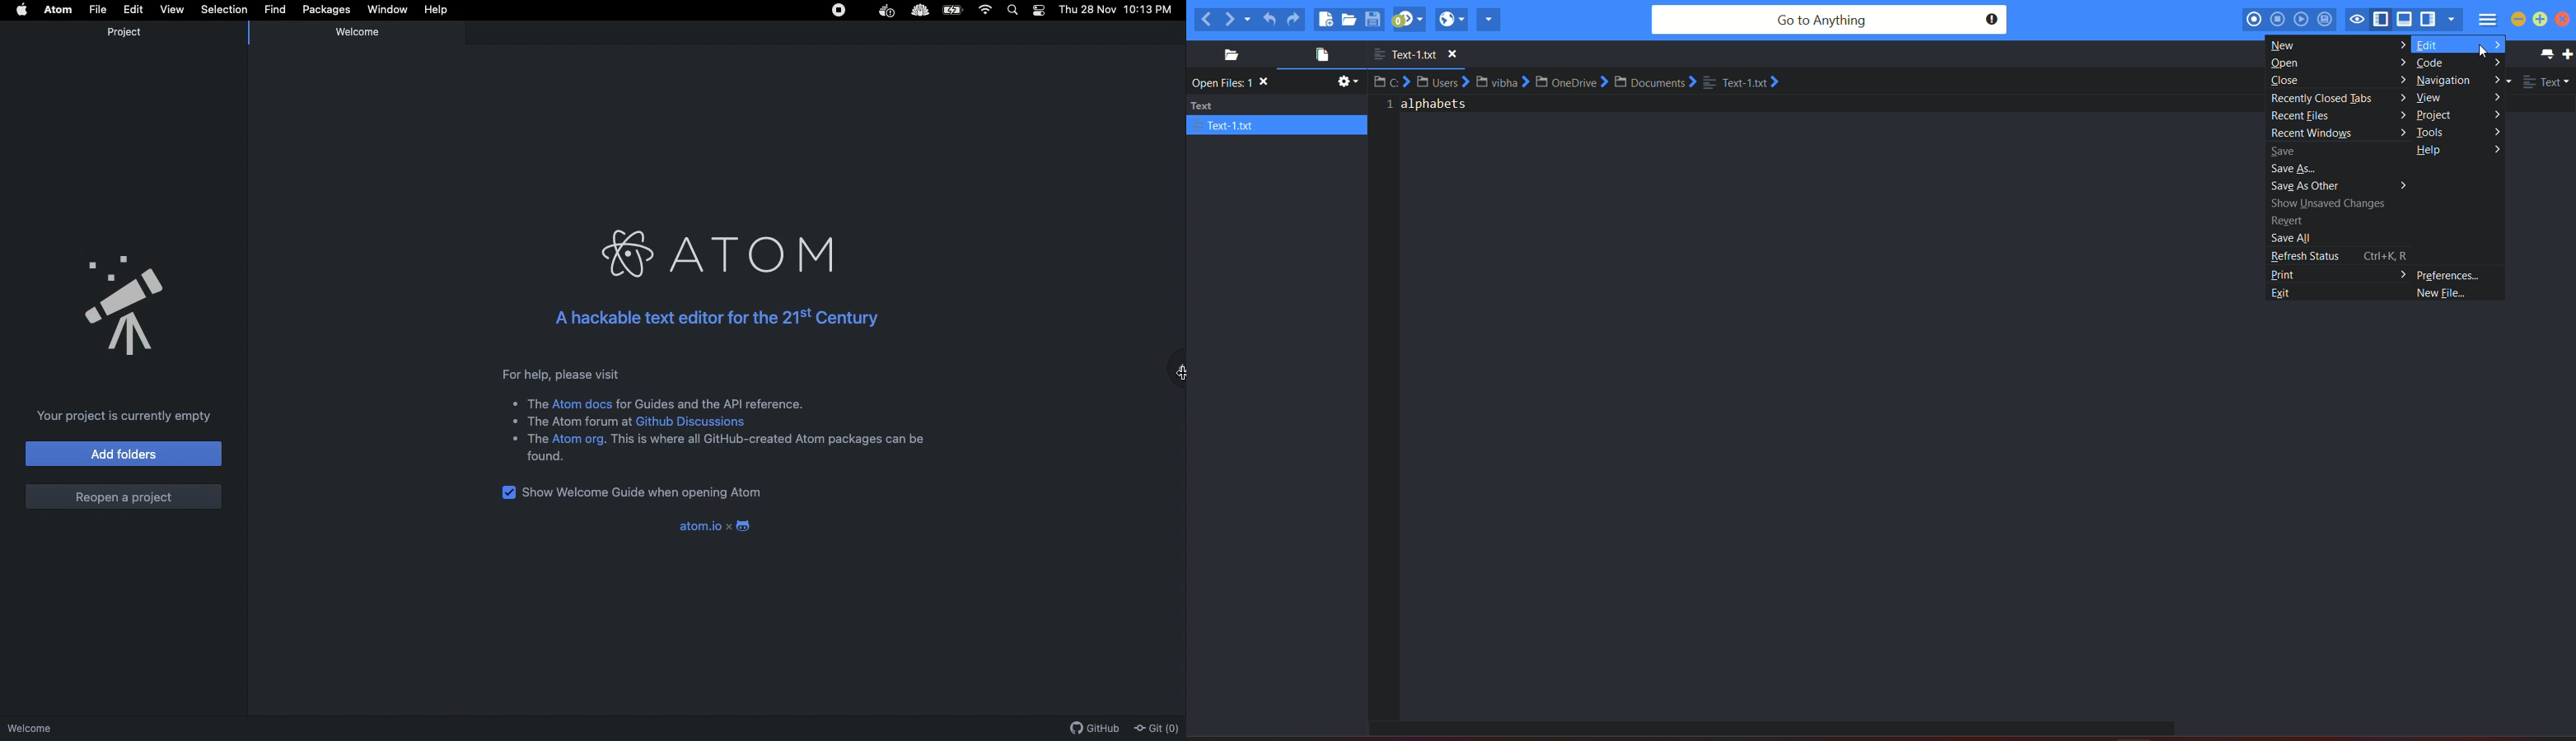  I want to click on More, so click(2497, 46).